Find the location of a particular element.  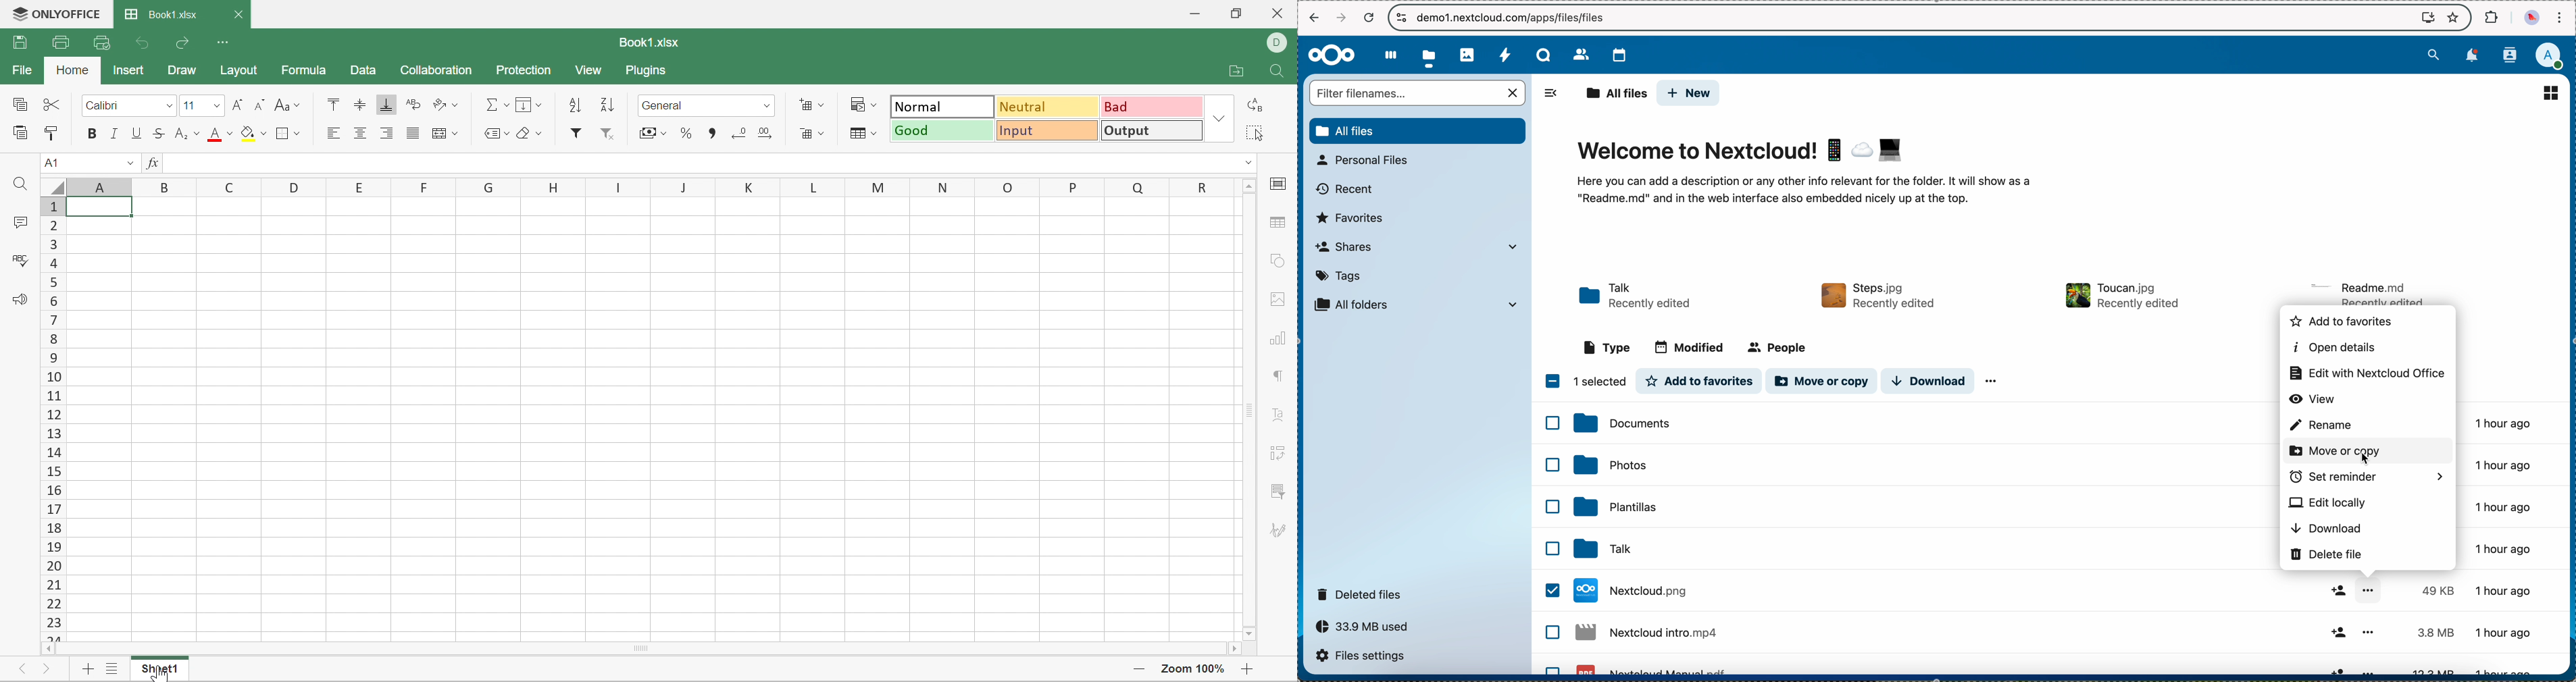

Cell A1 highlighted is located at coordinates (103, 207).